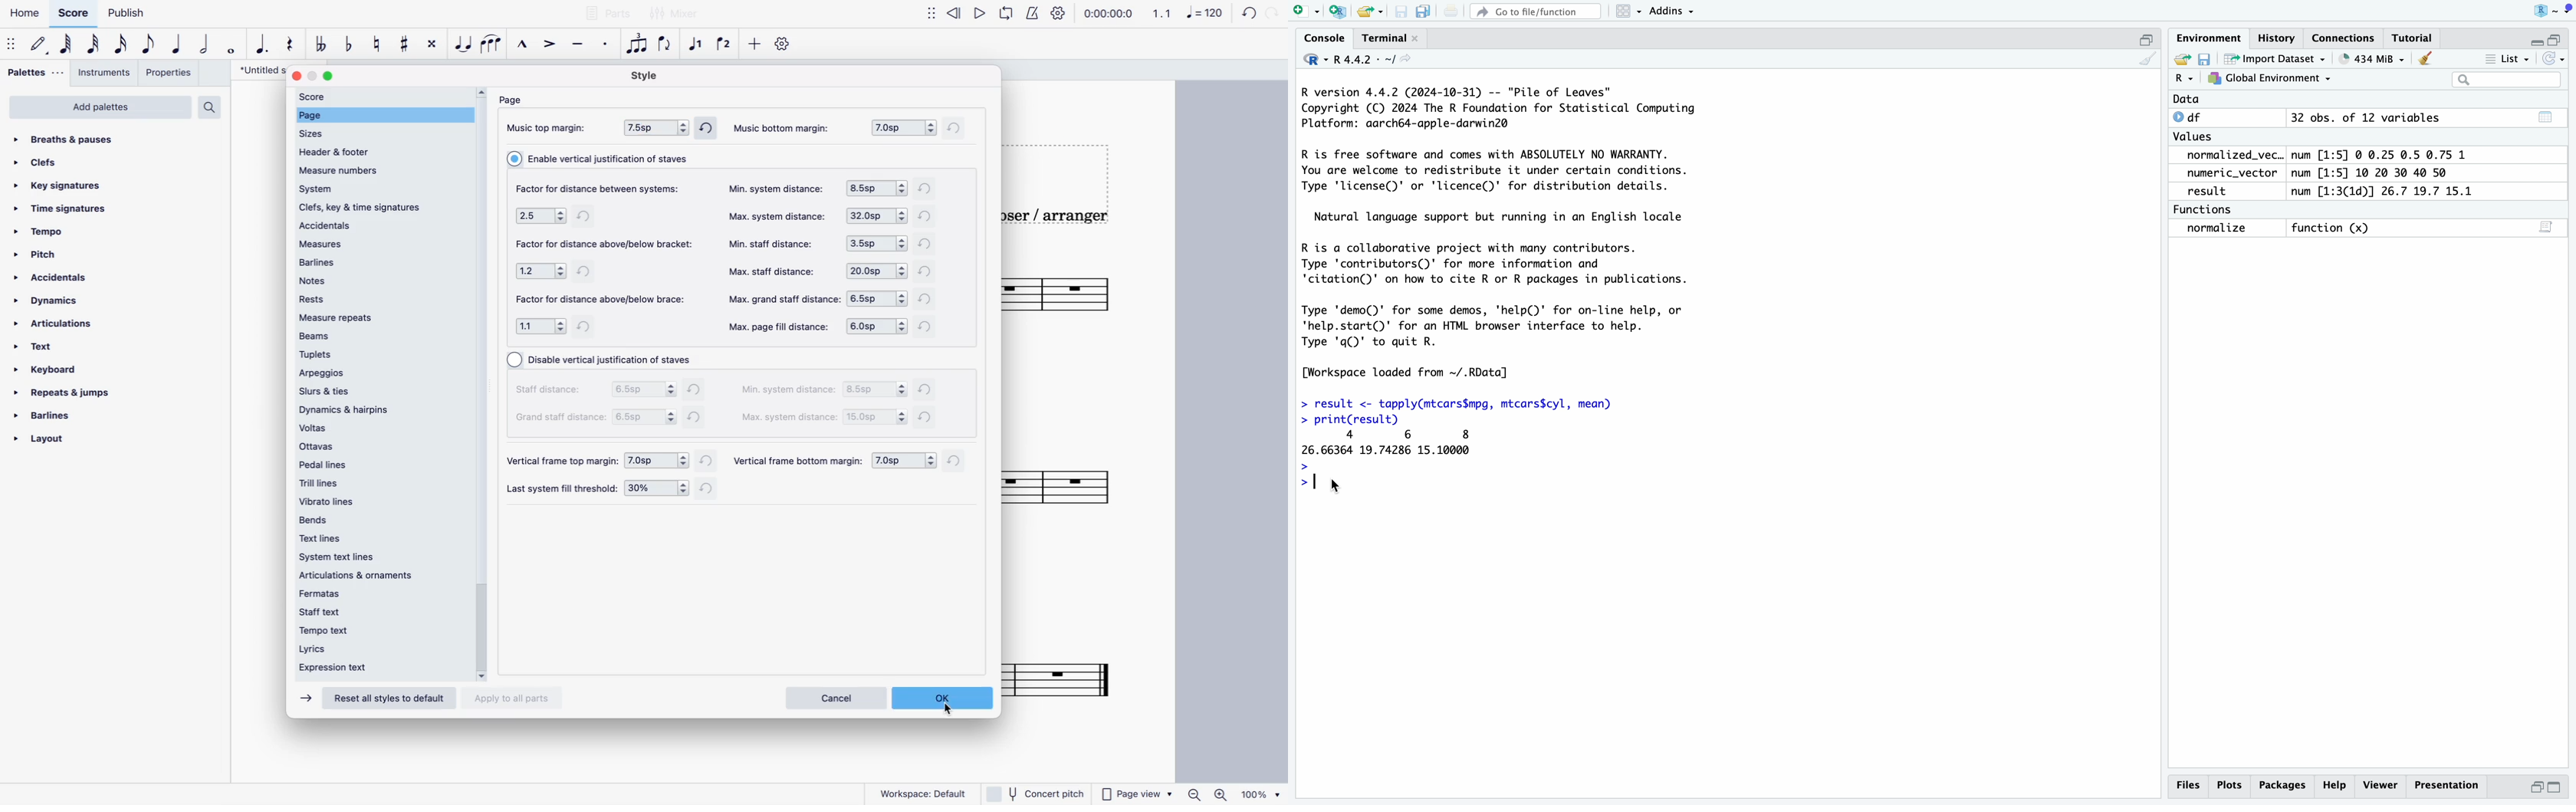  I want to click on result, so click(2210, 191).